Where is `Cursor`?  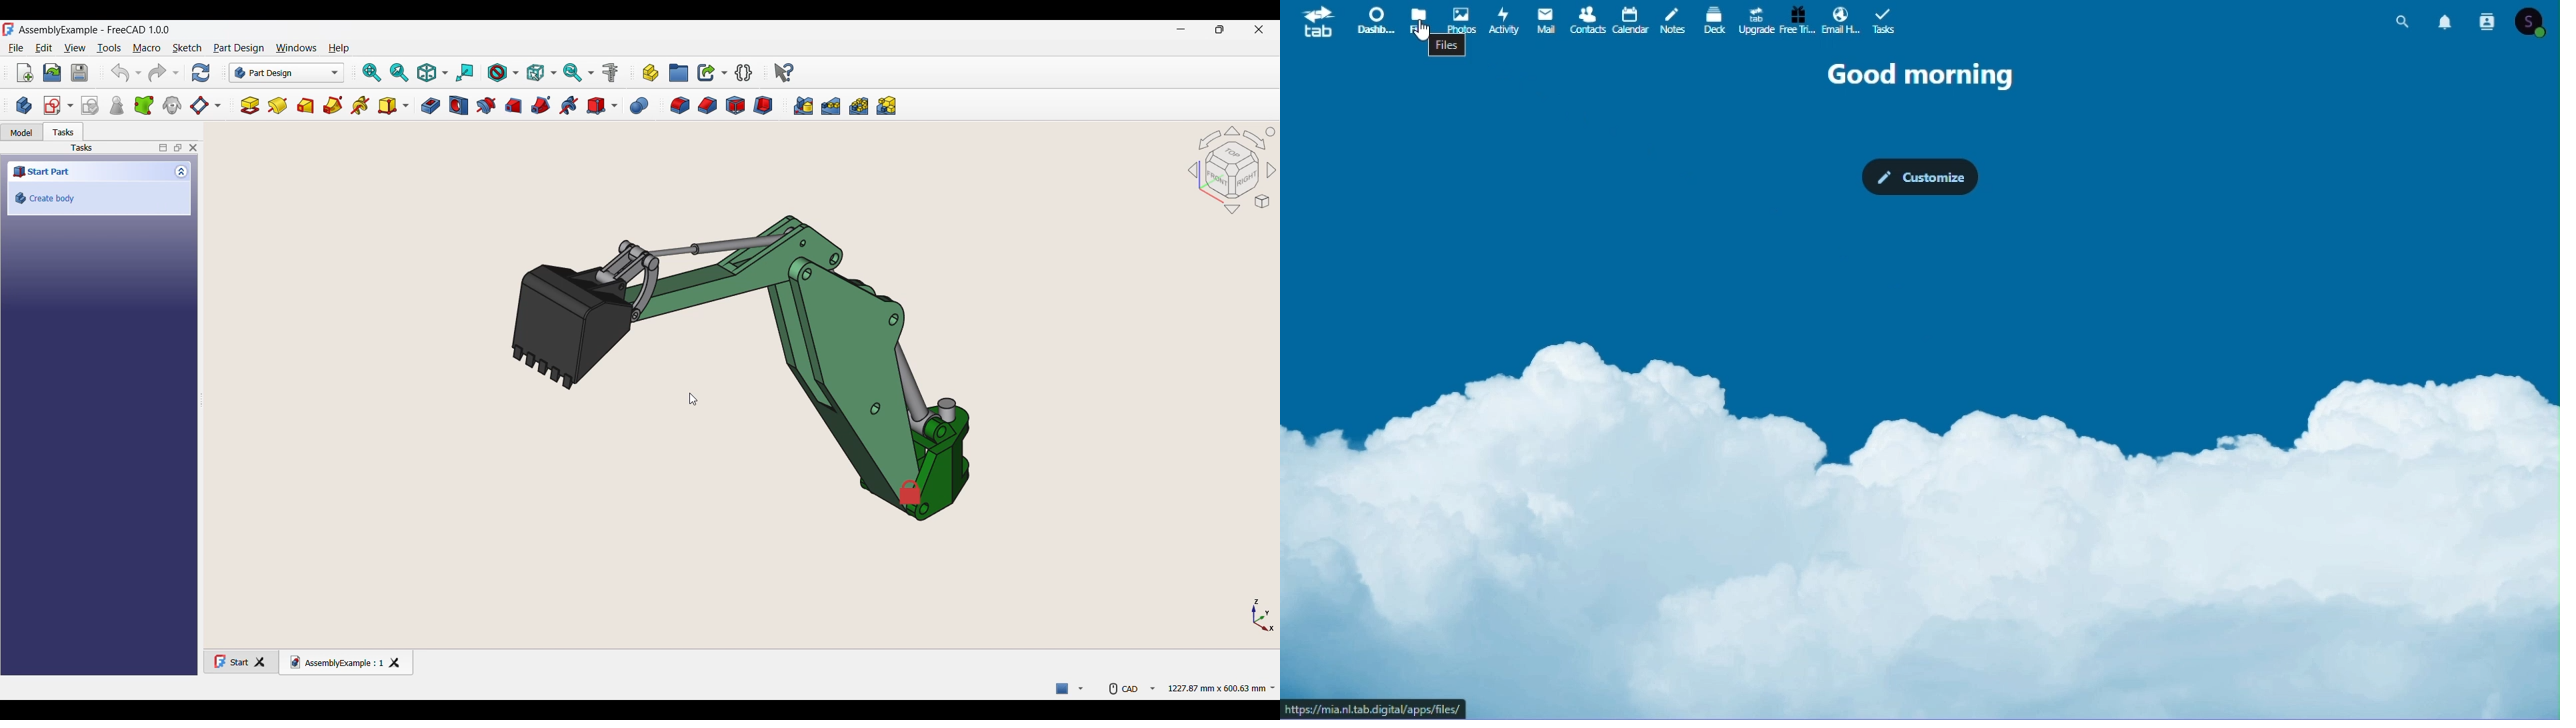 Cursor is located at coordinates (1421, 30).